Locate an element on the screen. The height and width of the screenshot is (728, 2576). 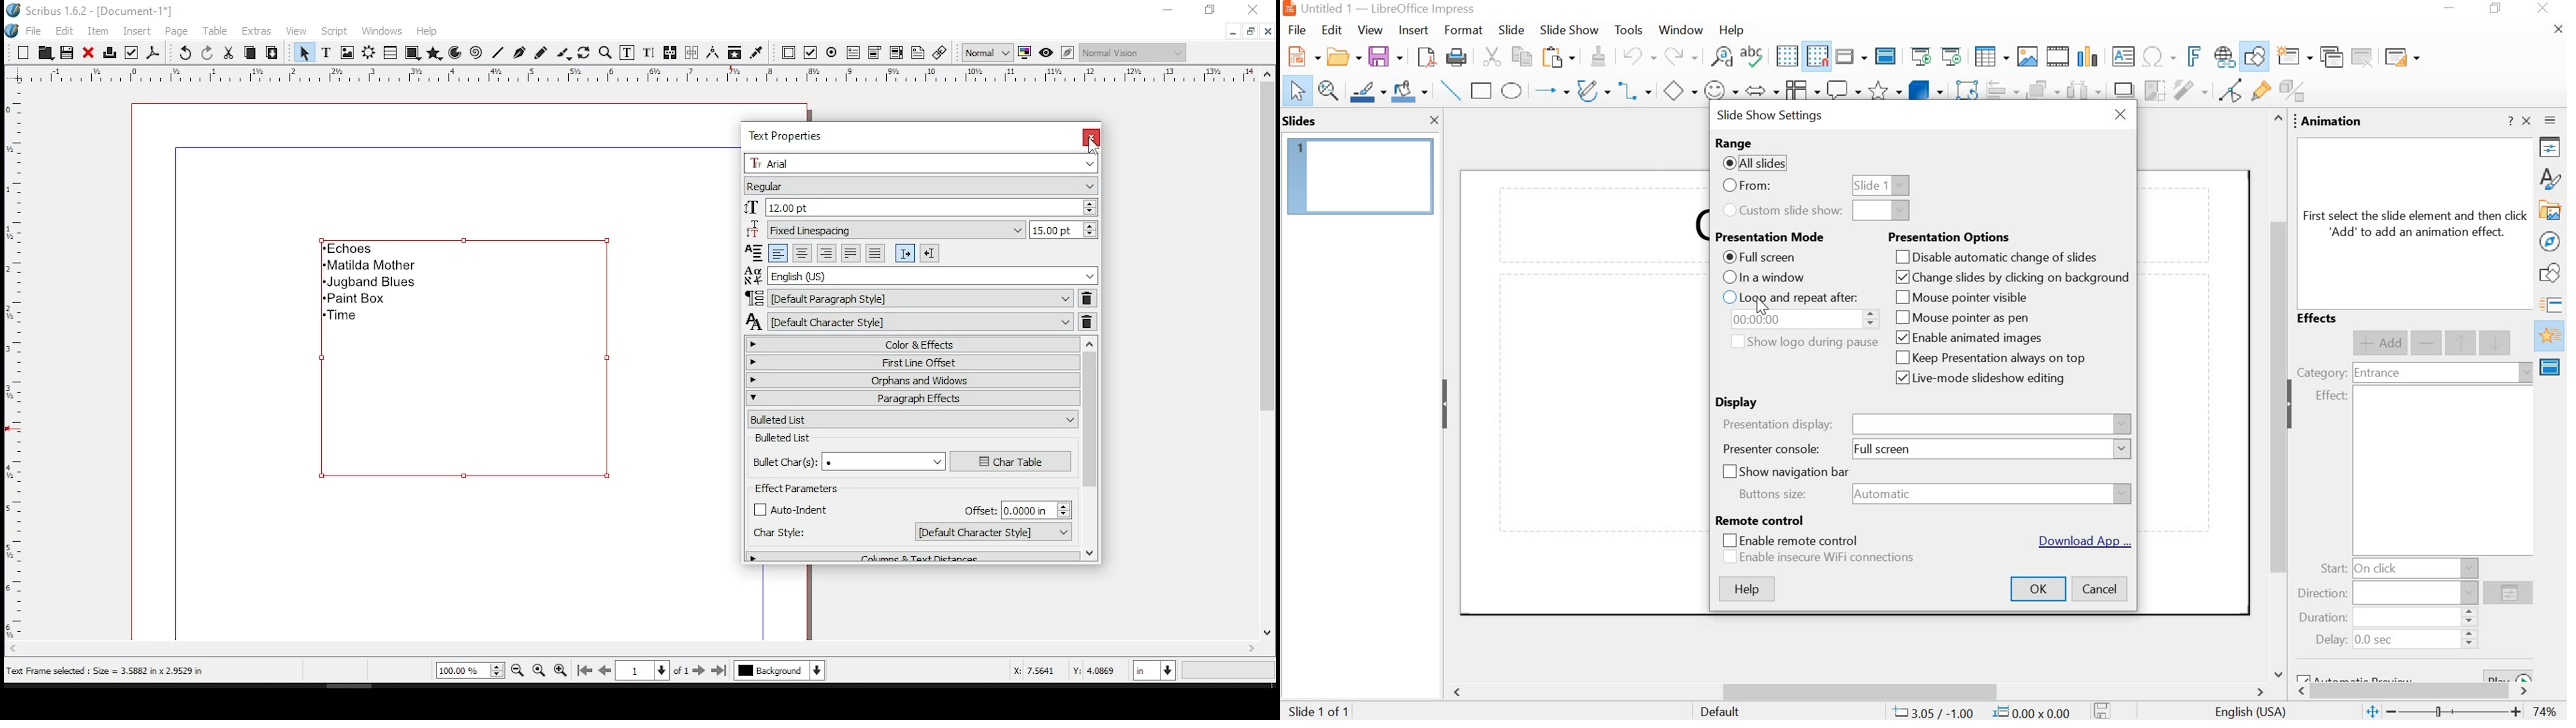
zoom in is located at coordinates (559, 672).